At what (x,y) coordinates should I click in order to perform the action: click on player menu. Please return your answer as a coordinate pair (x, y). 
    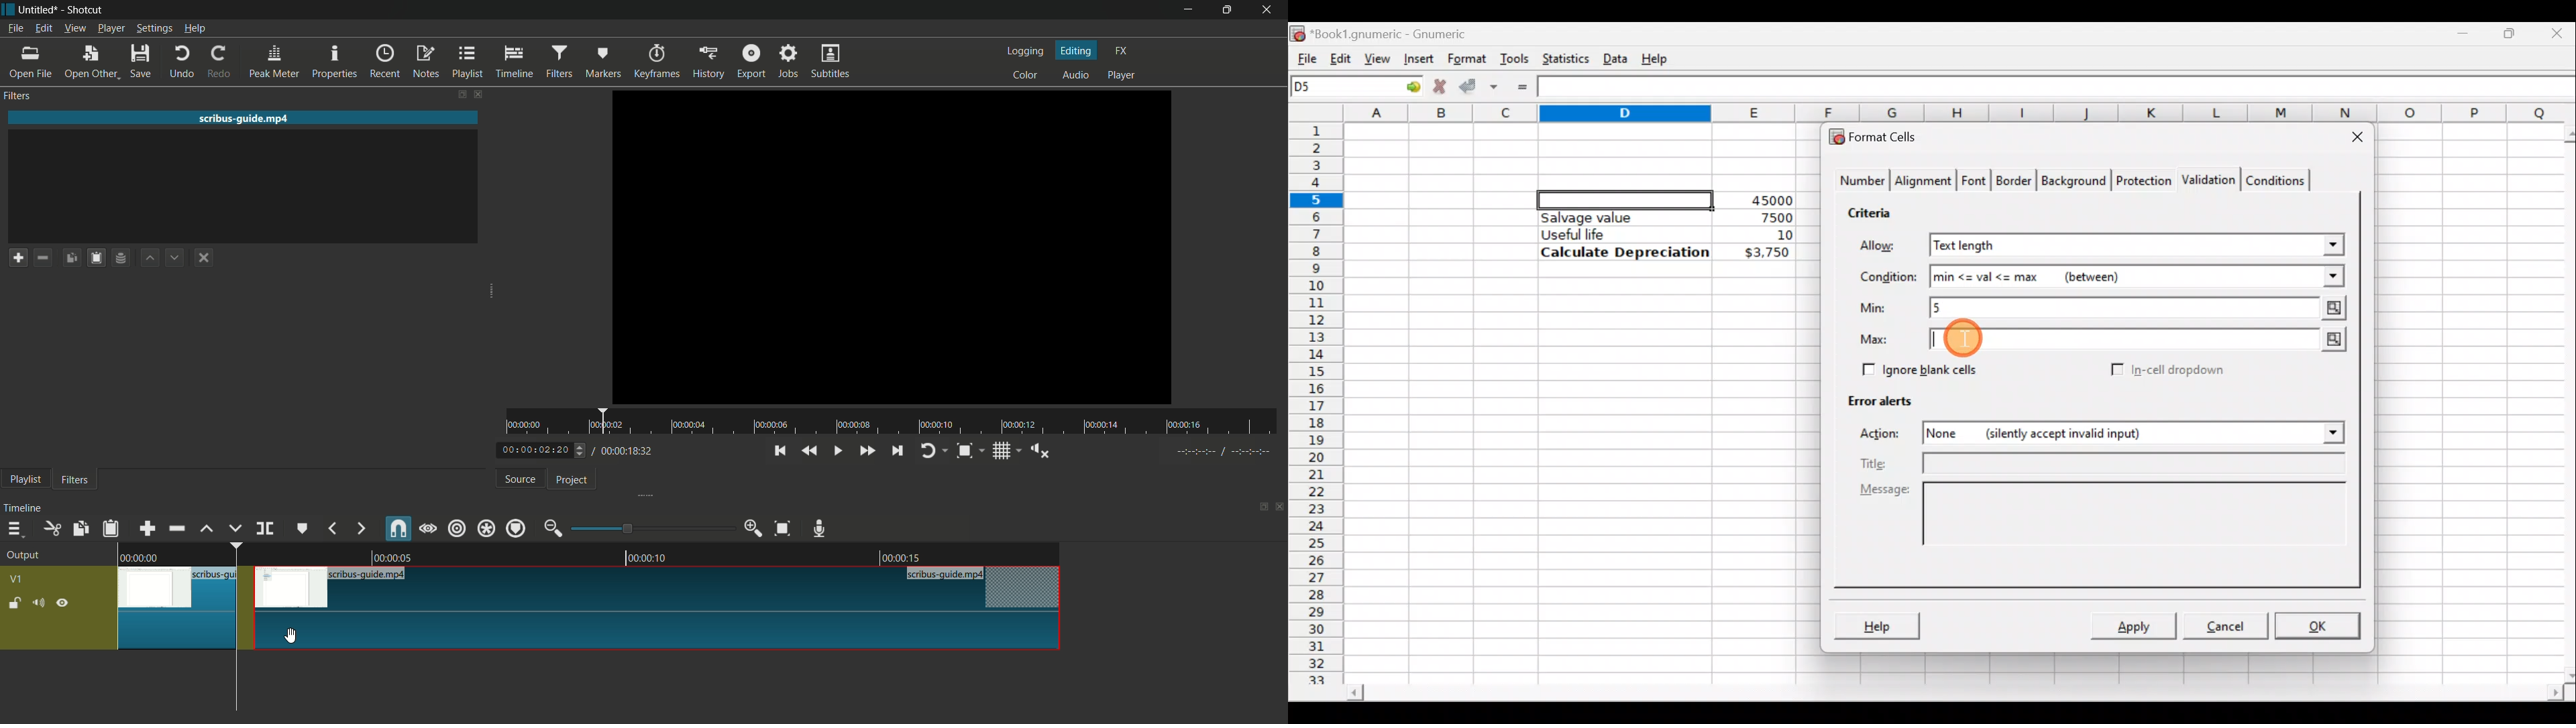
    Looking at the image, I should click on (111, 28).